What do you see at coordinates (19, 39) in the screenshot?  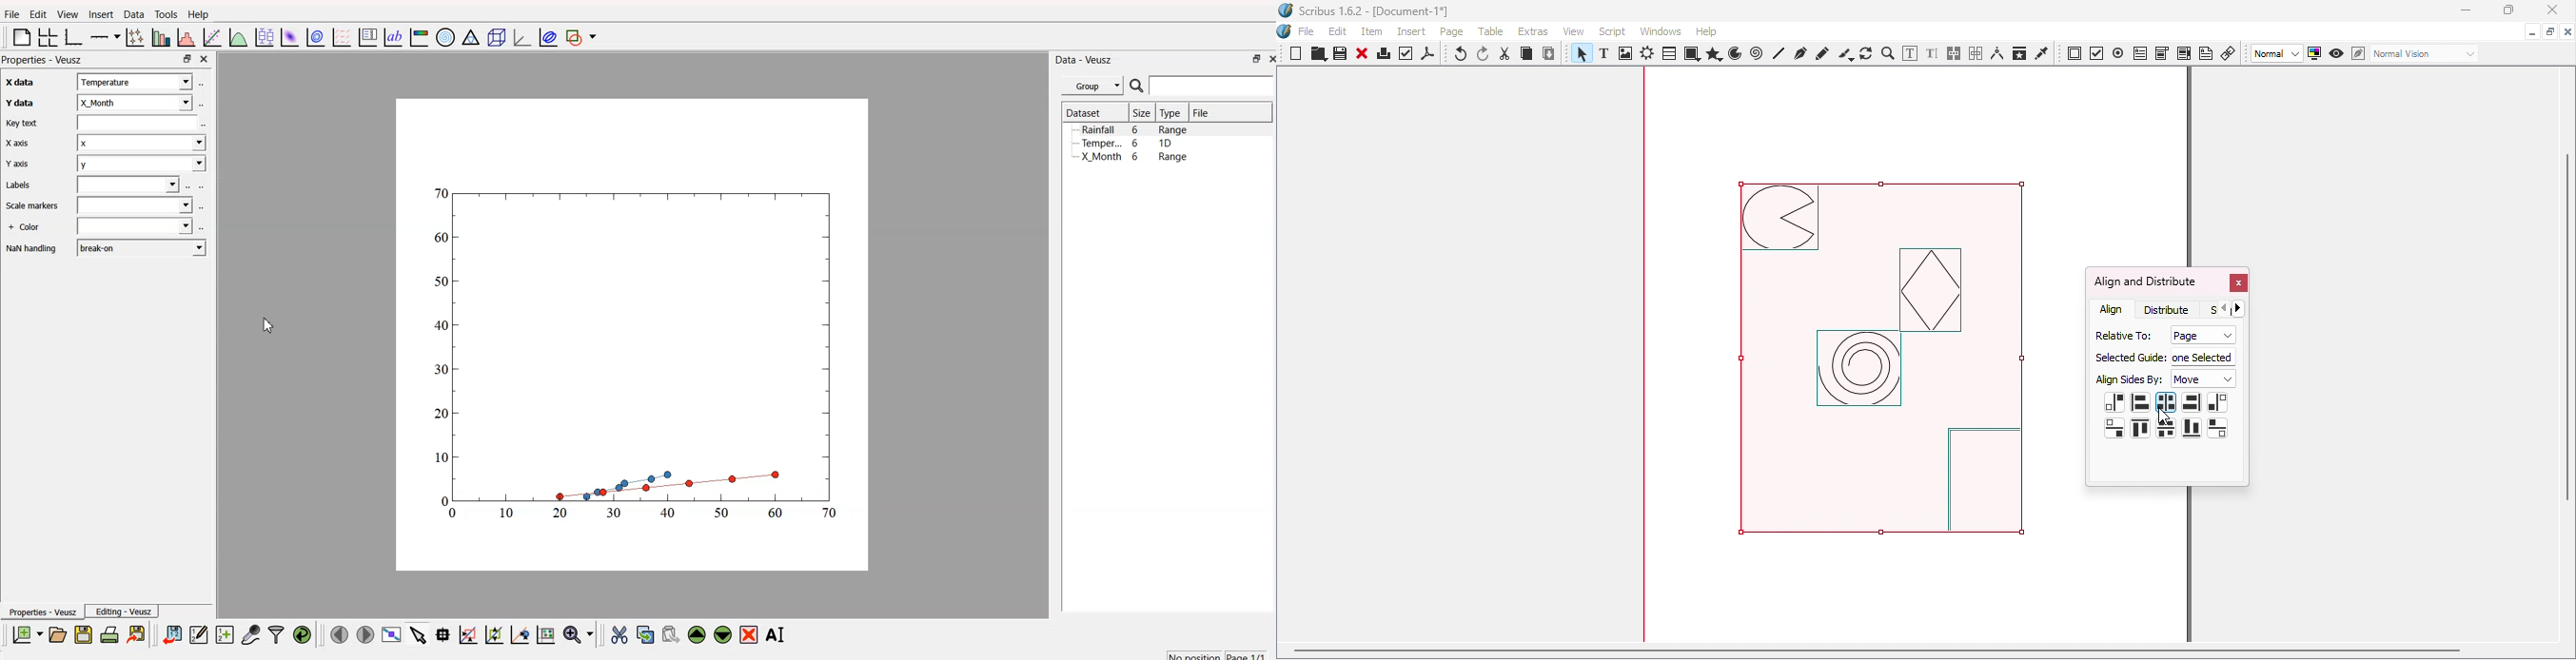 I see `blank page` at bounding box center [19, 39].